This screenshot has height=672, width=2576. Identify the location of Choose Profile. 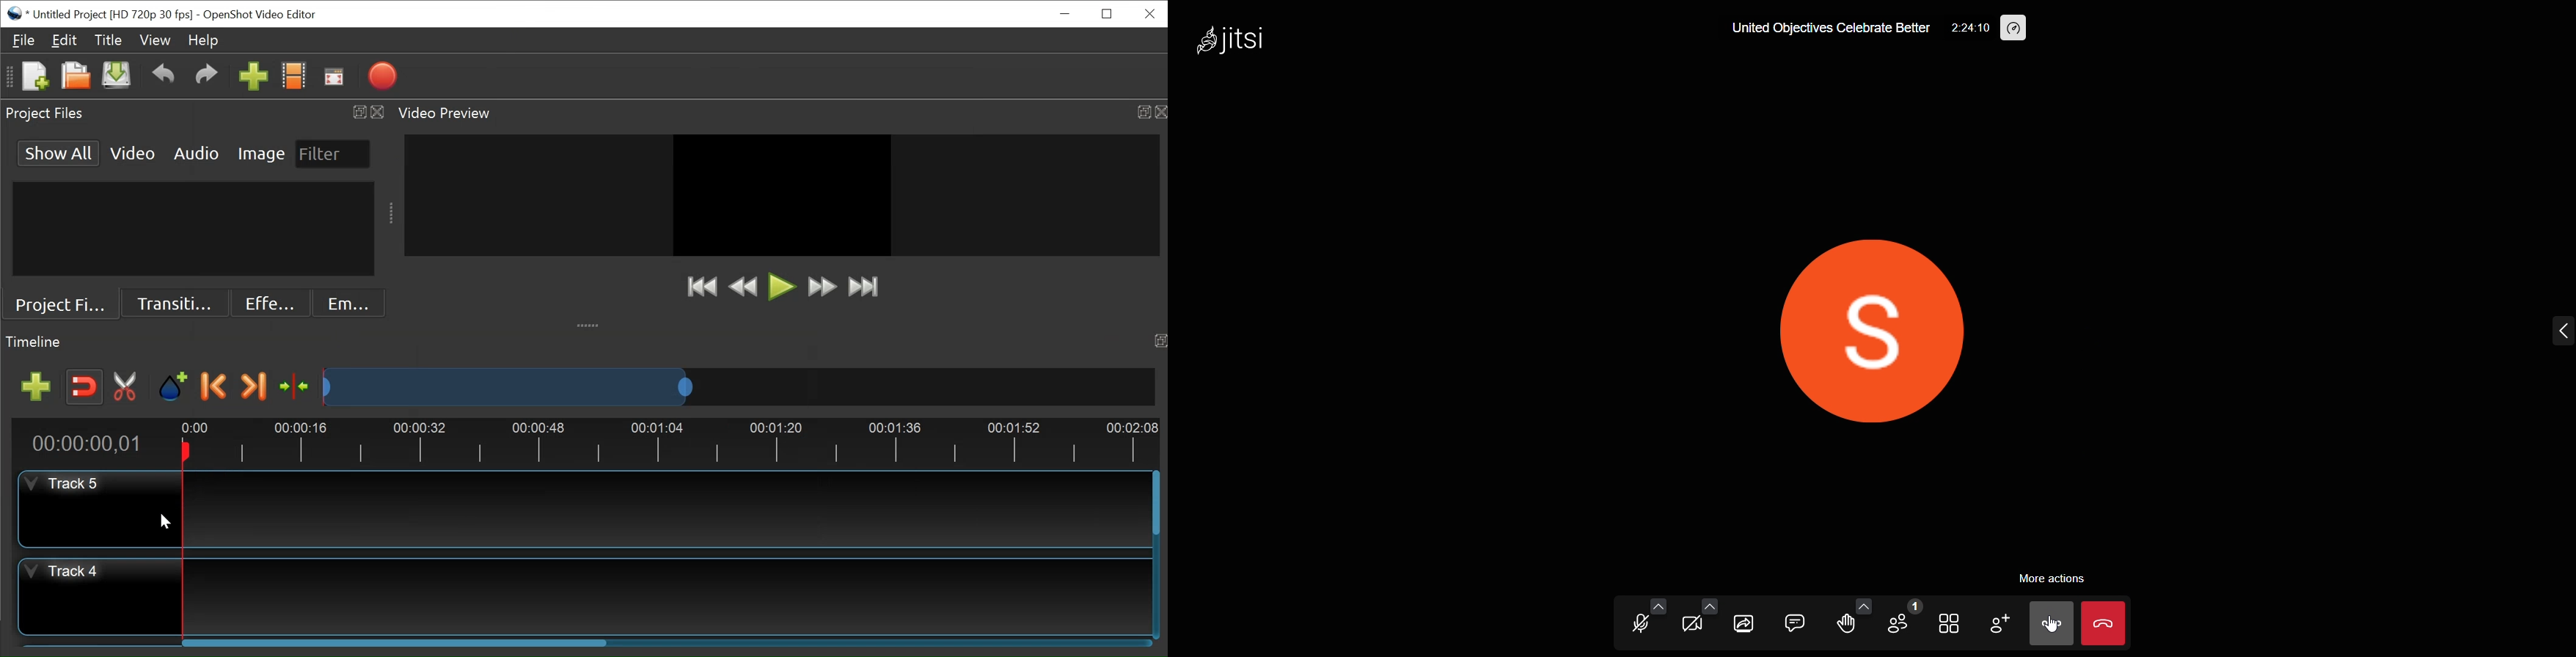
(294, 77).